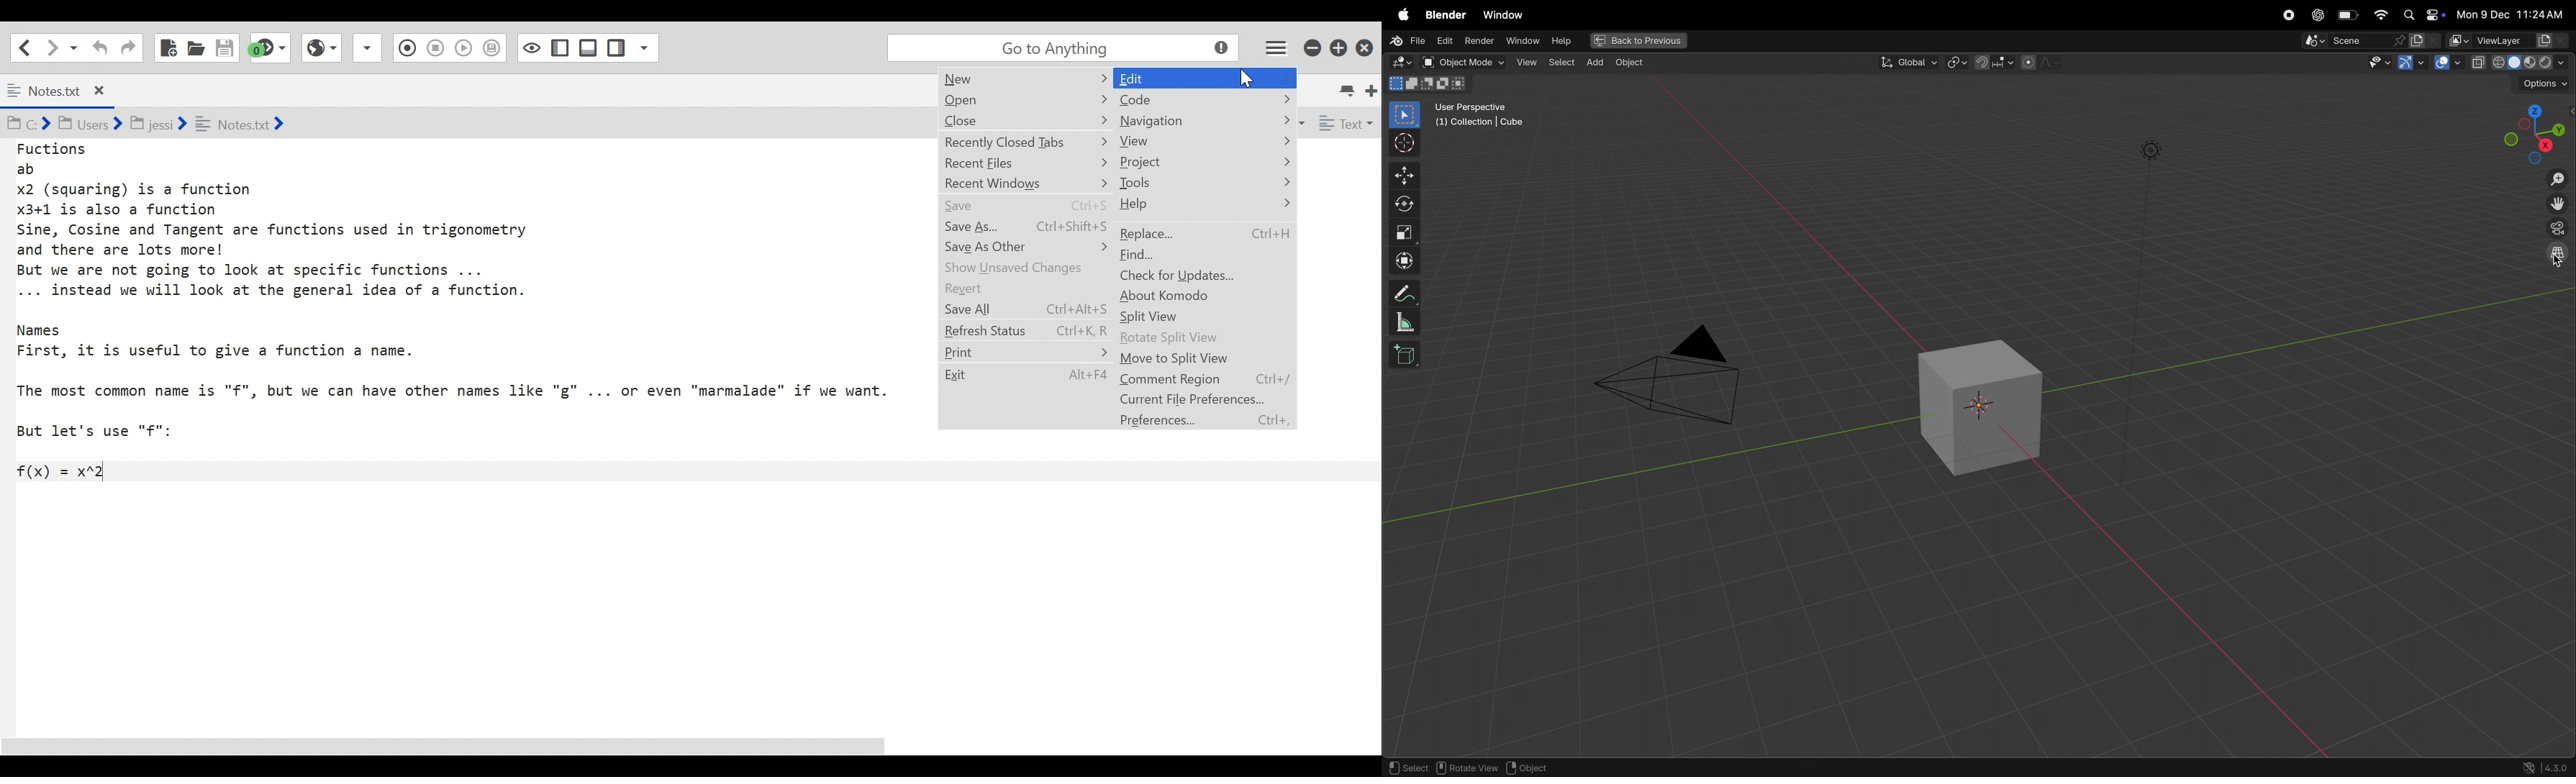 The height and width of the screenshot is (784, 2576). Describe the element at coordinates (1348, 88) in the screenshot. I see `List All Tabs` at that location.